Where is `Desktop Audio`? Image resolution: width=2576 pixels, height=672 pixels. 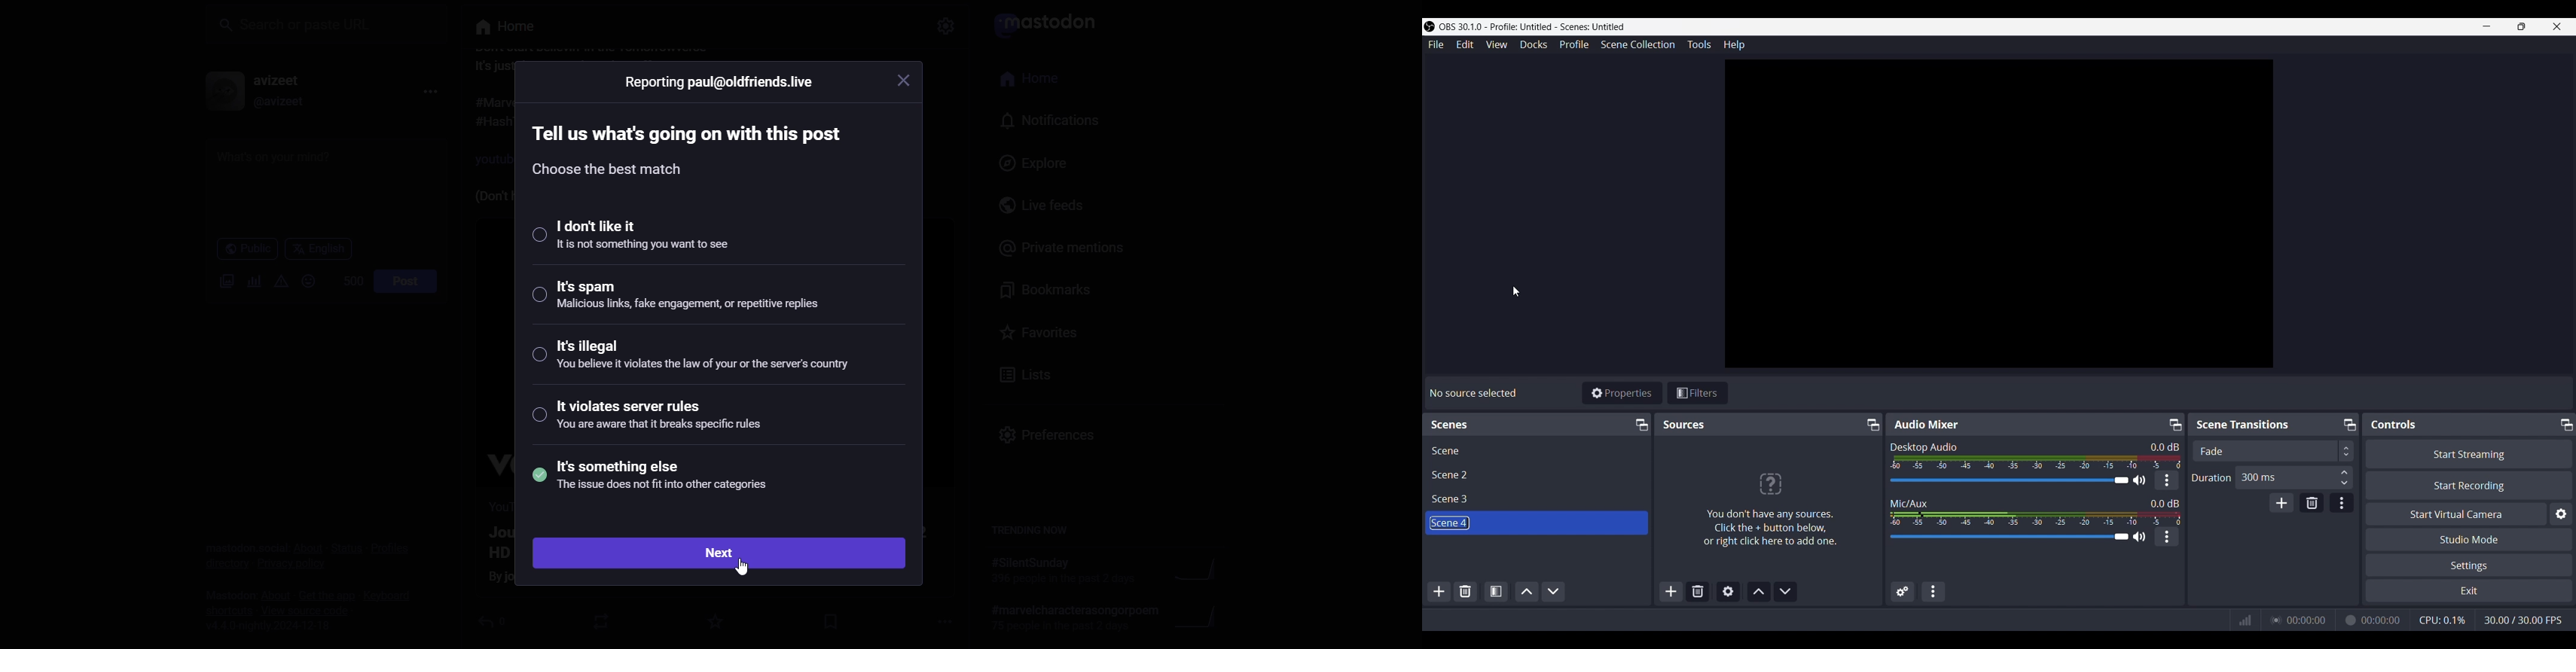
Desktop Audio is located at coordinates (1924, 447).